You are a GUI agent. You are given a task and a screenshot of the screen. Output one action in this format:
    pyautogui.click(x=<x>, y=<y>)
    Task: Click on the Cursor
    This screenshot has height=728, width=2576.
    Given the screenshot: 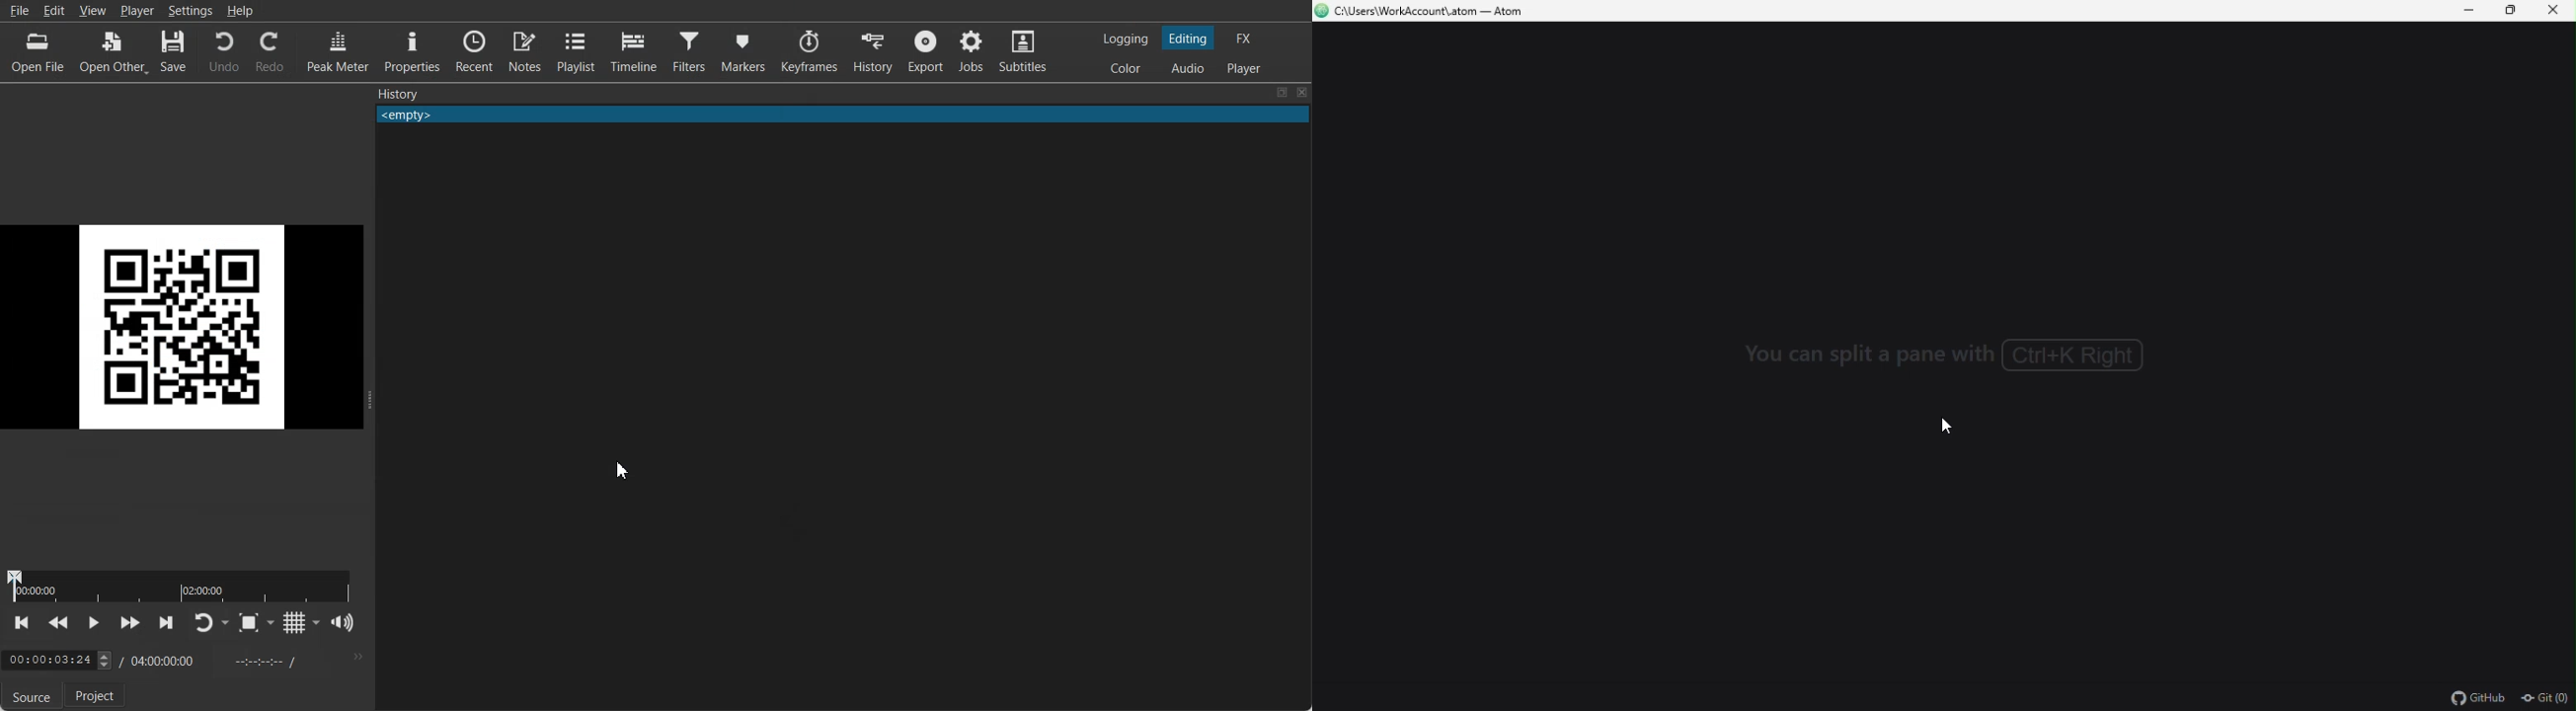 What is the action you would take?
    pyautogui.click(x=623, y=472)
    